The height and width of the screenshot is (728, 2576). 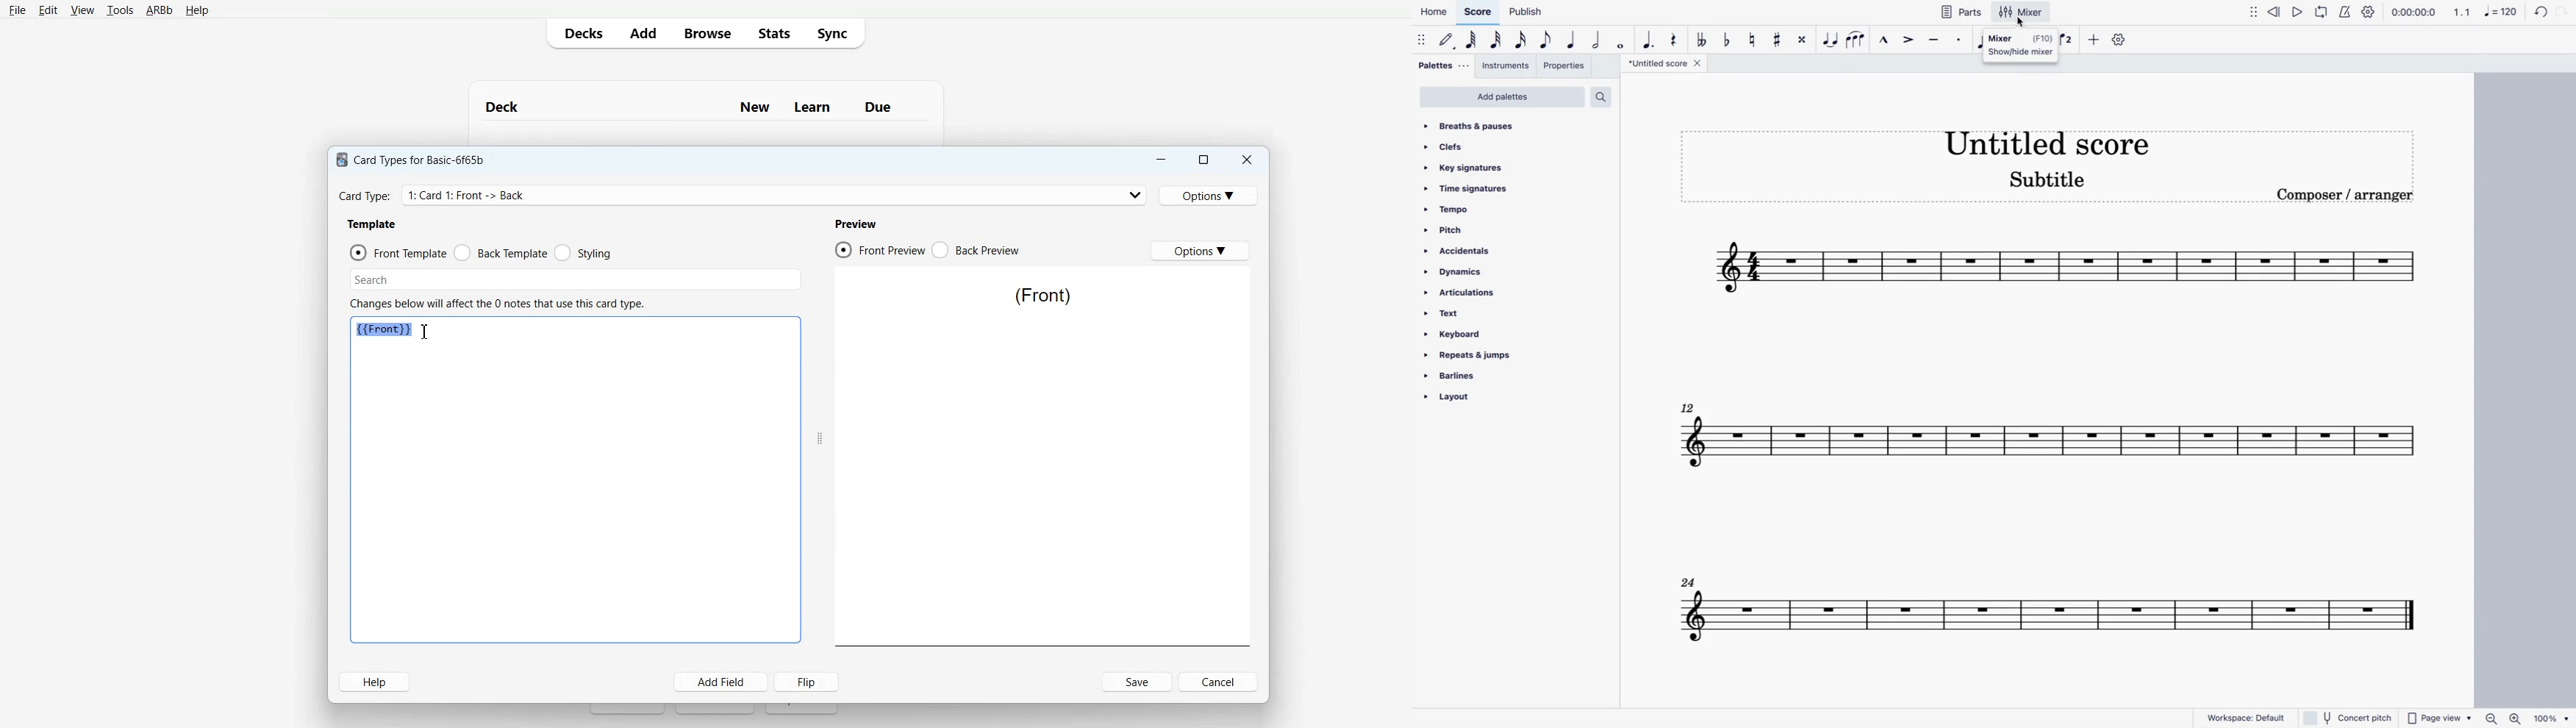 I want to click on Text 4, so click(x=859, y=222).